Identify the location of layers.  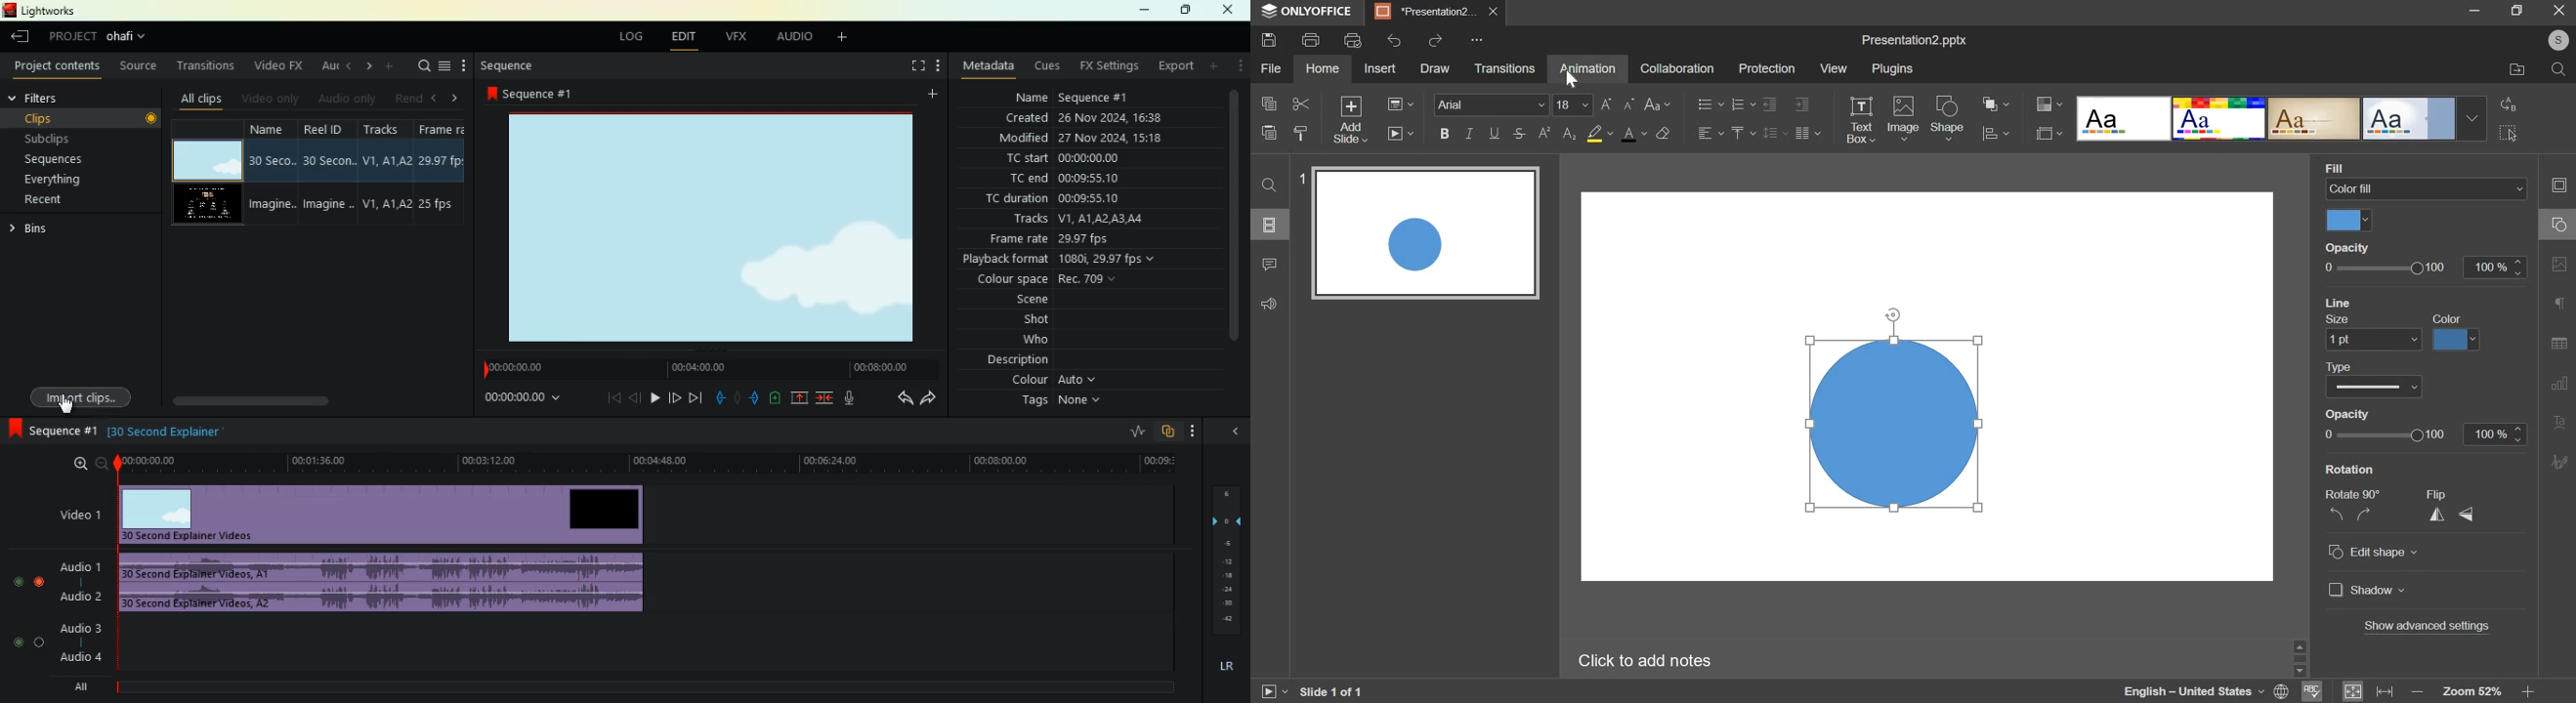
(1223, 559).